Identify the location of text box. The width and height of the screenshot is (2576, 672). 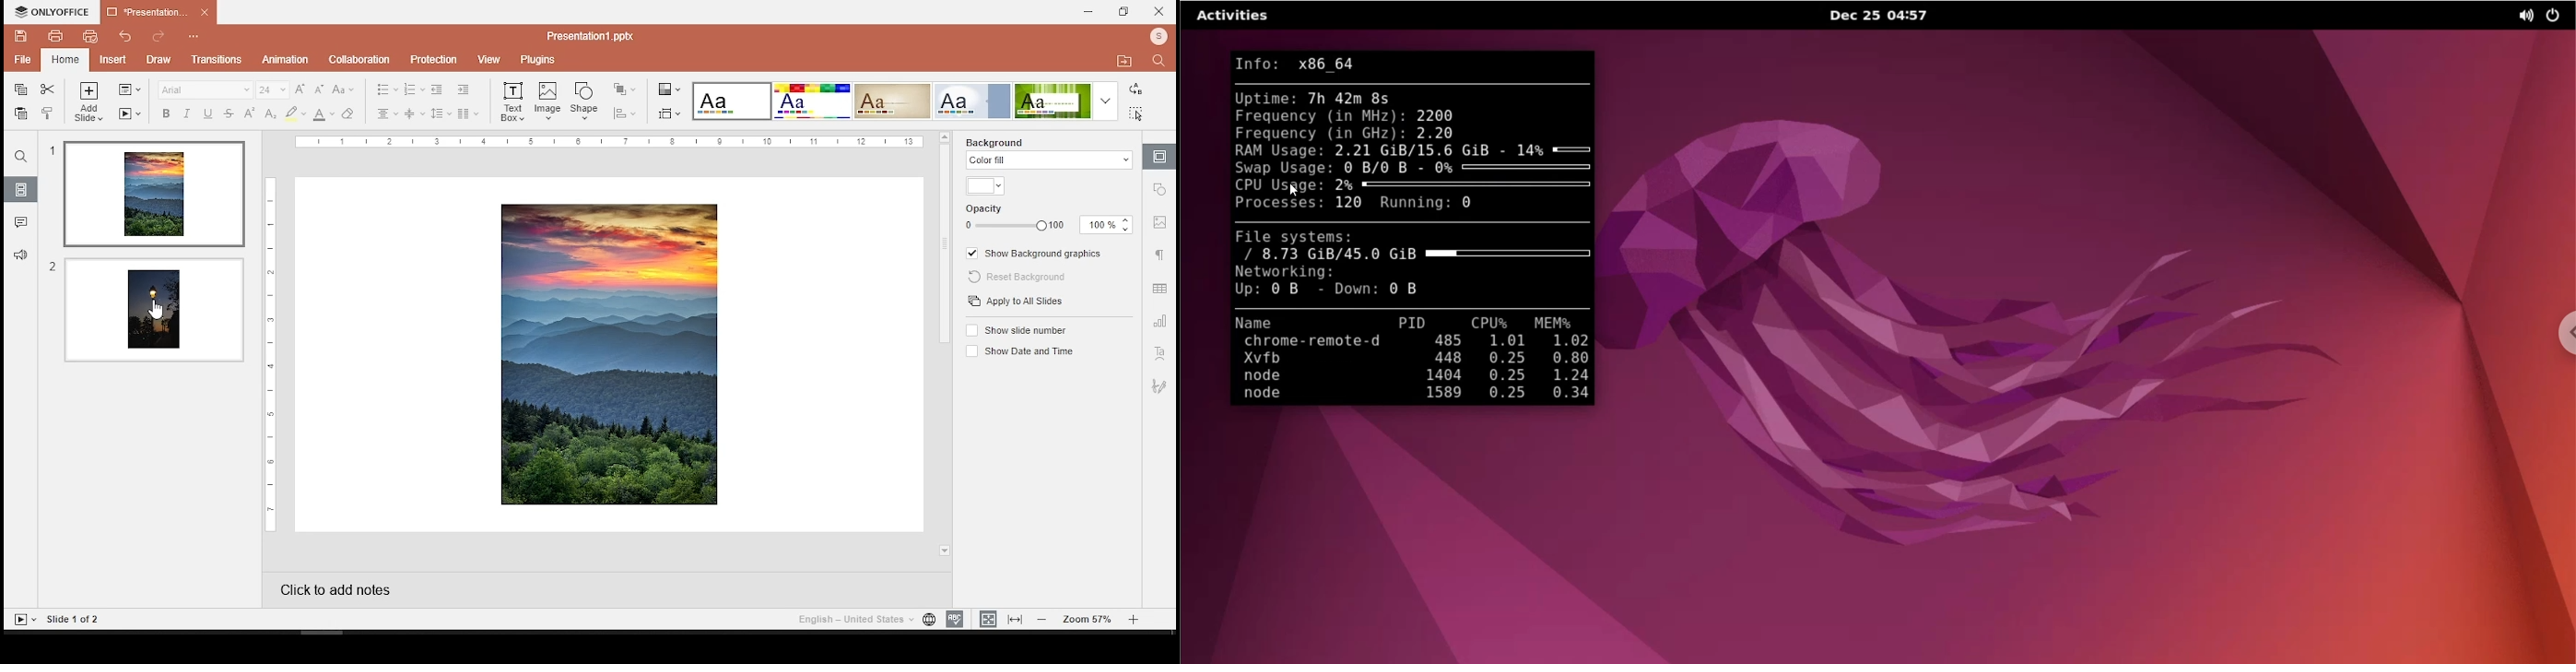
(512, 103).